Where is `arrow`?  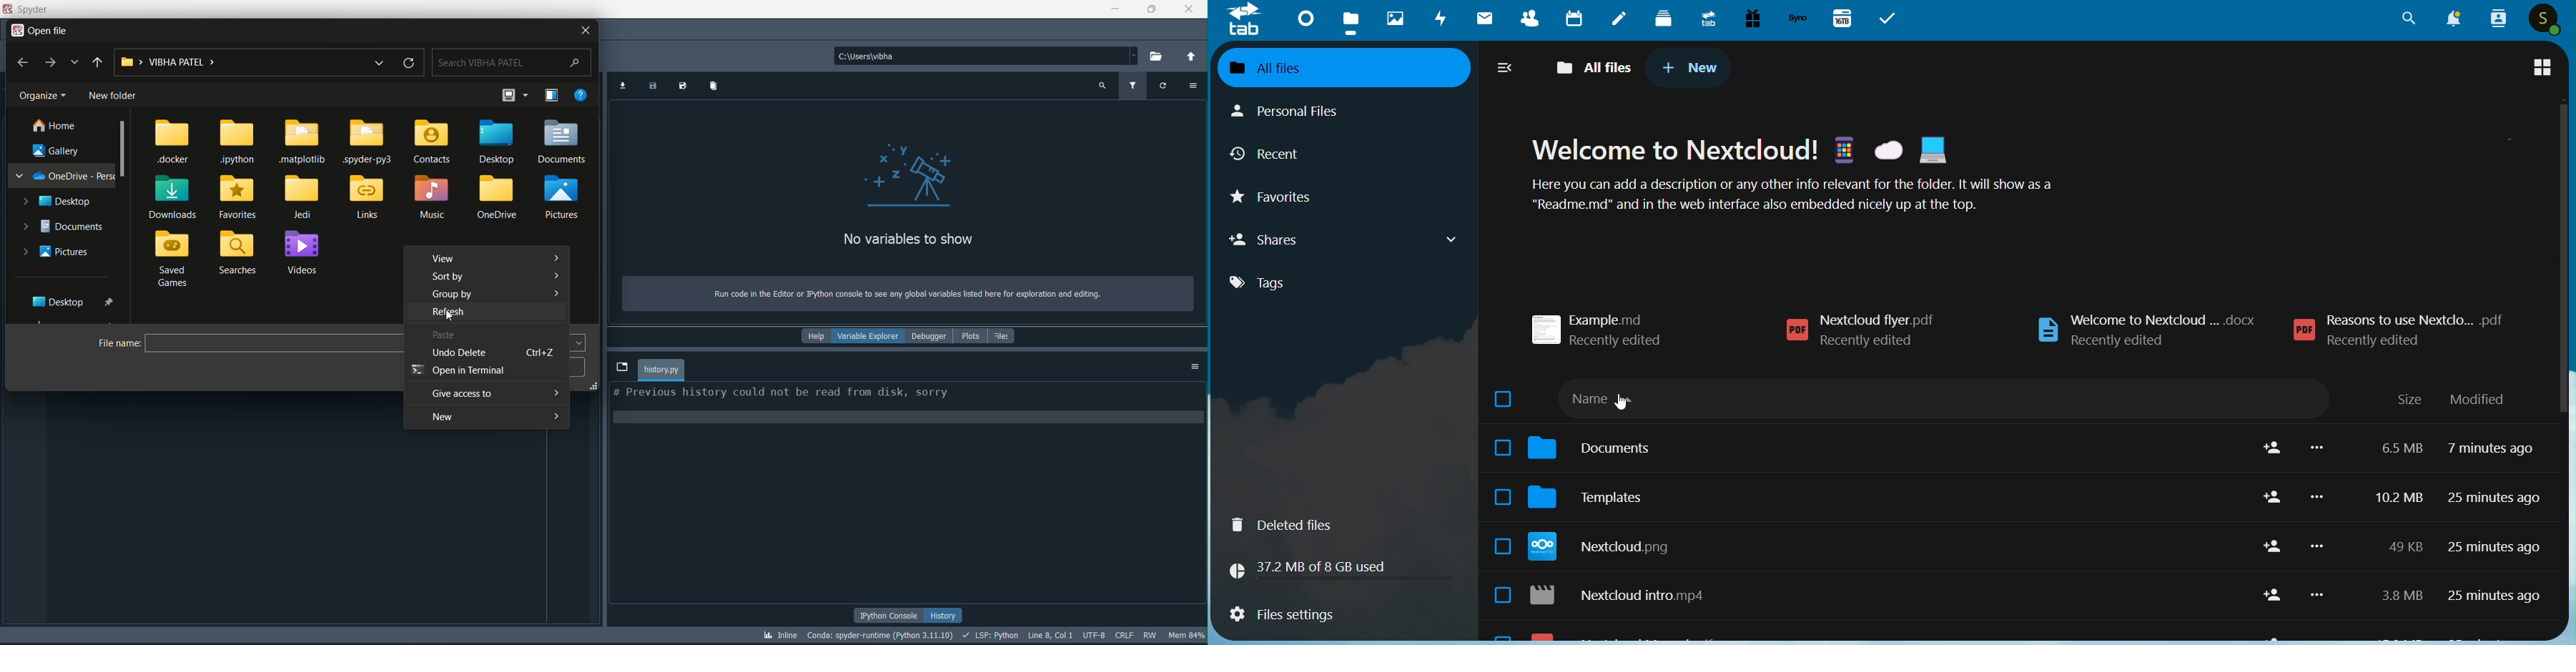 arrow is located at coordinates (559, 292).